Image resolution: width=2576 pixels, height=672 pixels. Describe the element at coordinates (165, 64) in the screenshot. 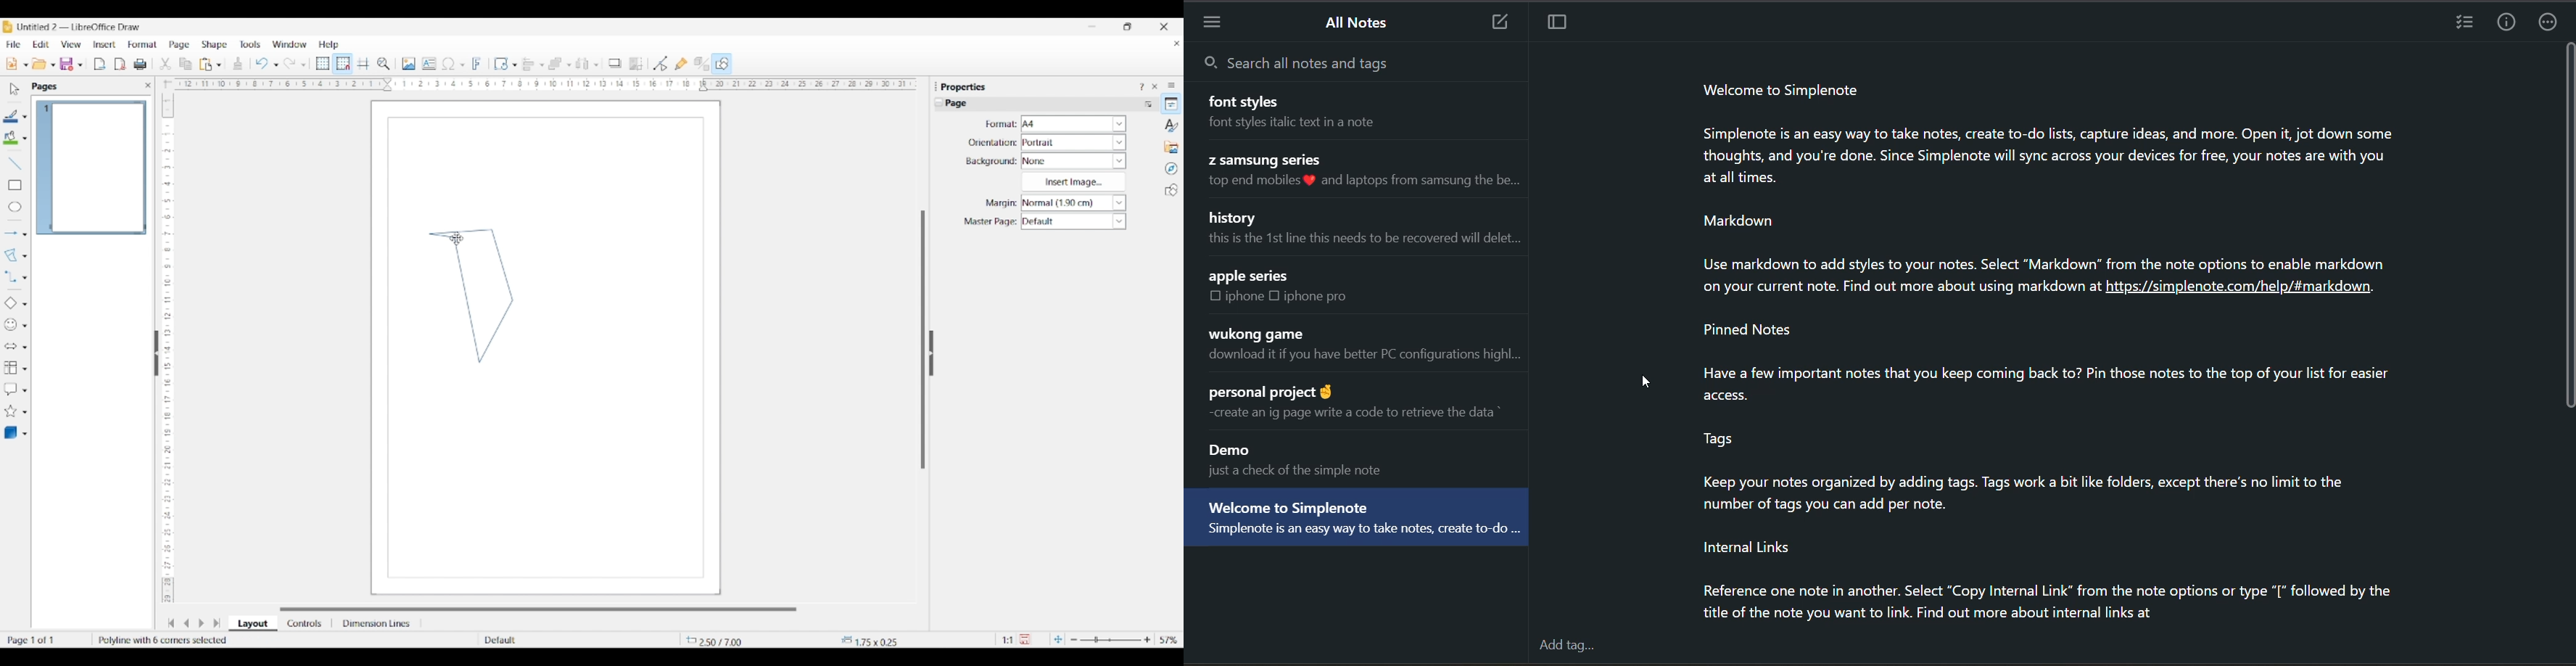

I see `Selected copy options` at that location.